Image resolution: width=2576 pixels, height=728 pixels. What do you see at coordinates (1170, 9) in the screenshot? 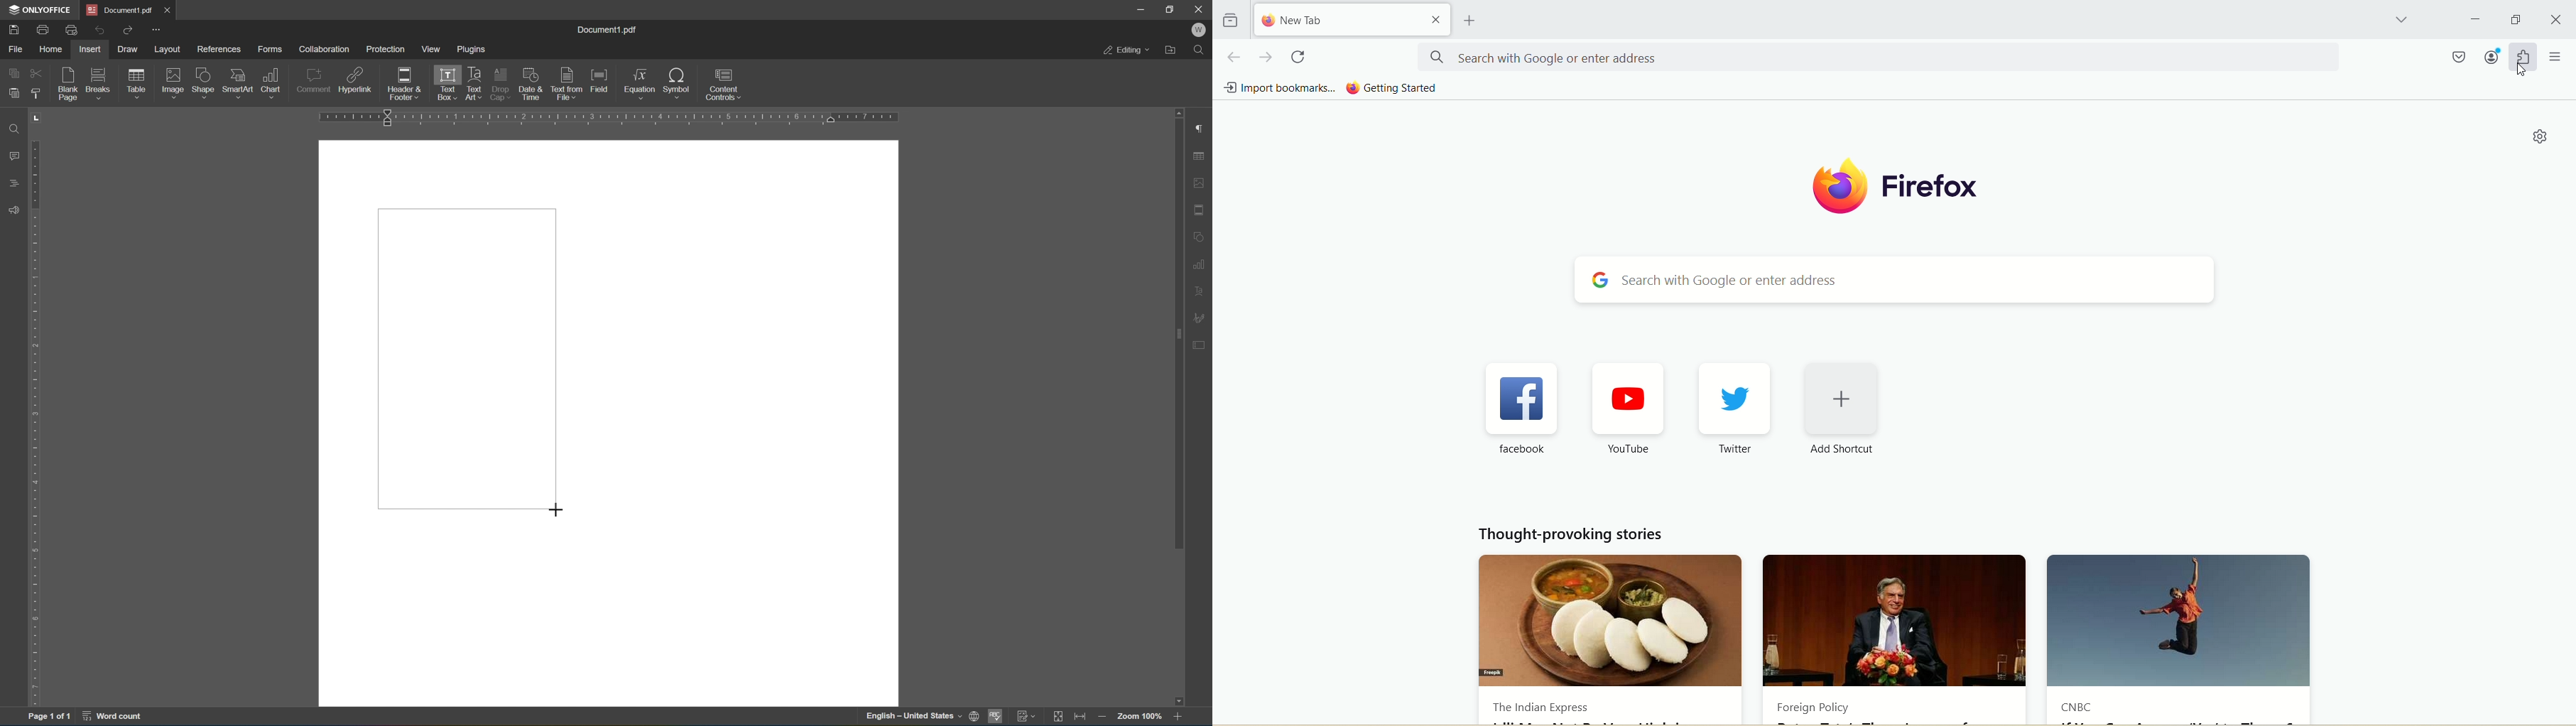
I see `Restore down` at bounding box center [1170, 9].